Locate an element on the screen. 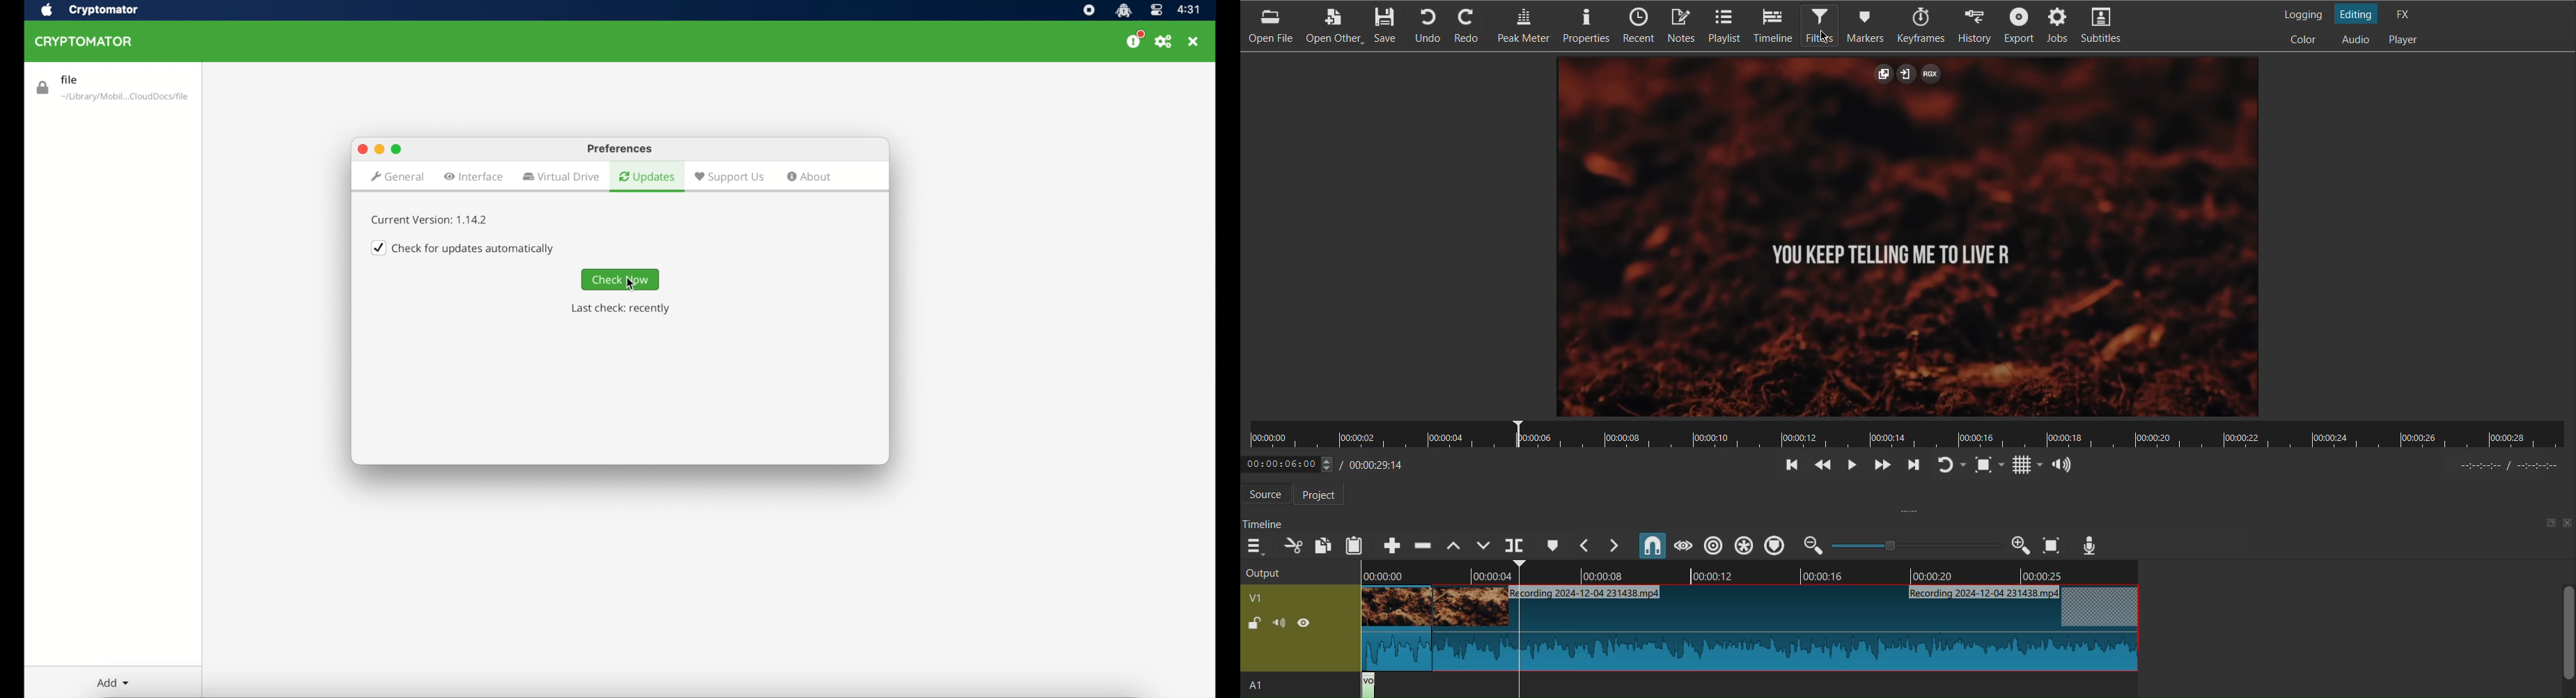 The image size is (2576, 700). Timeline is located at coordinates (1910, 434).